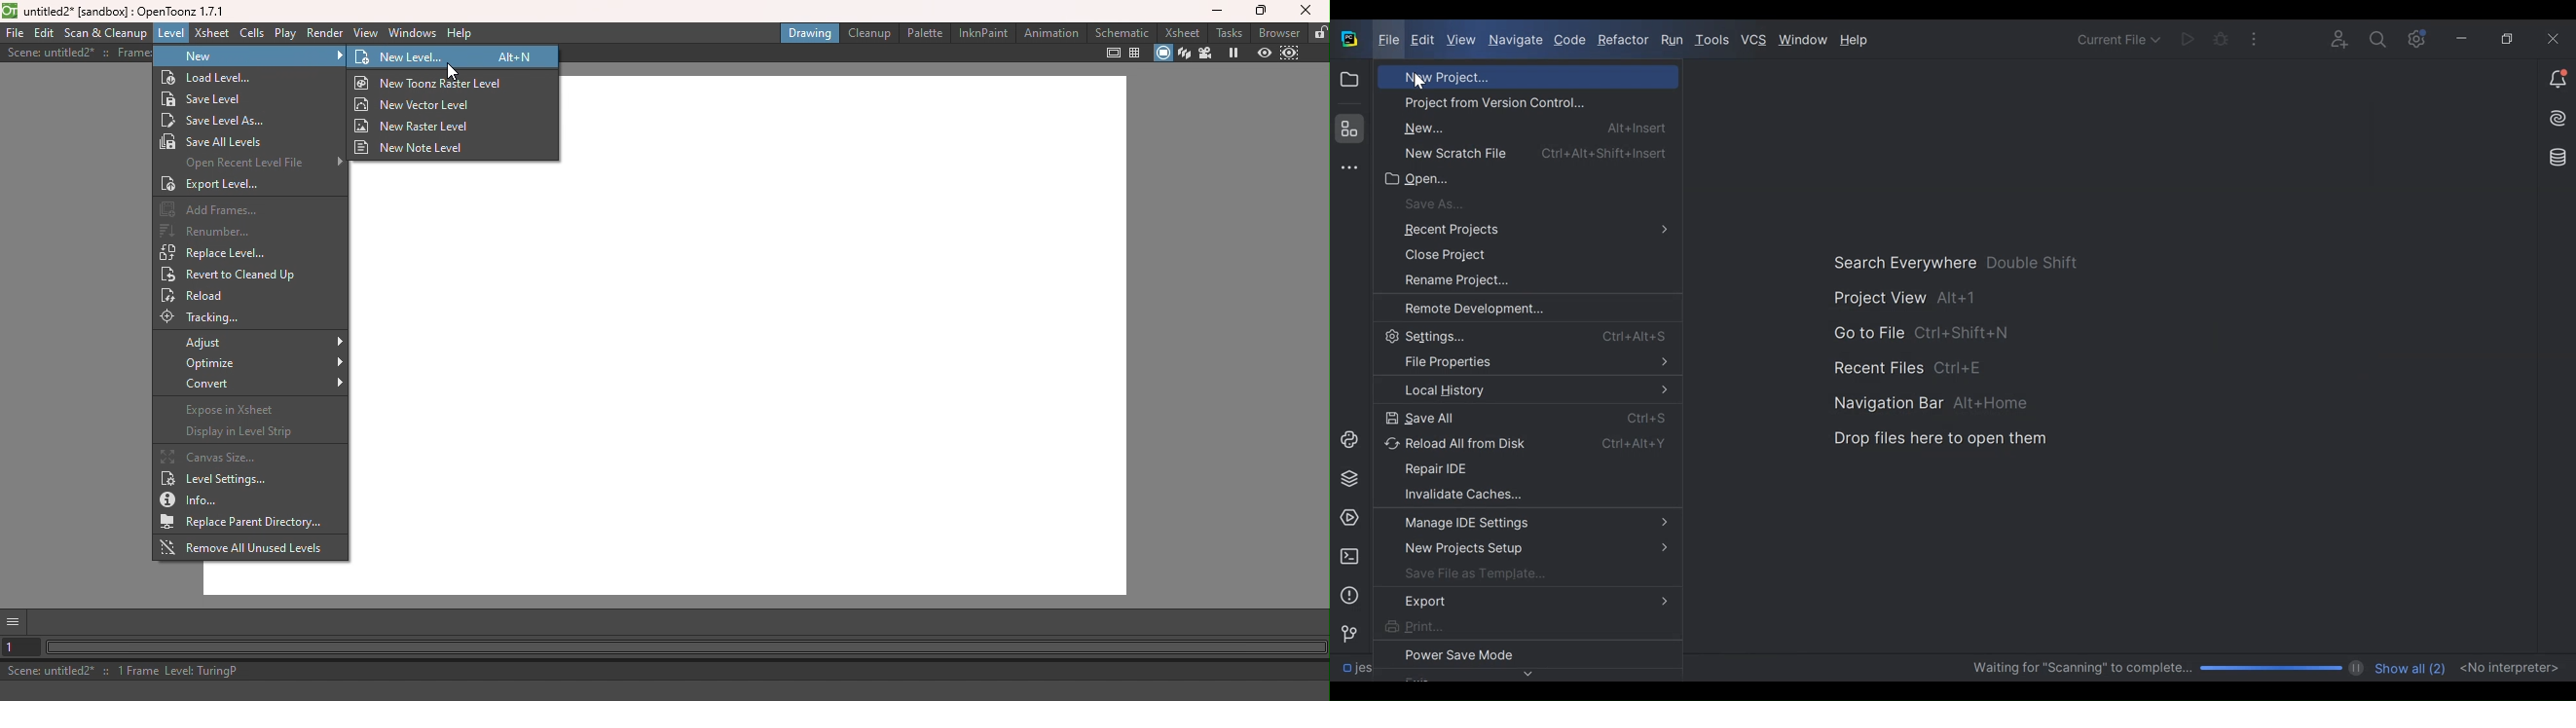  I want to click on Level, so click(169, 33).